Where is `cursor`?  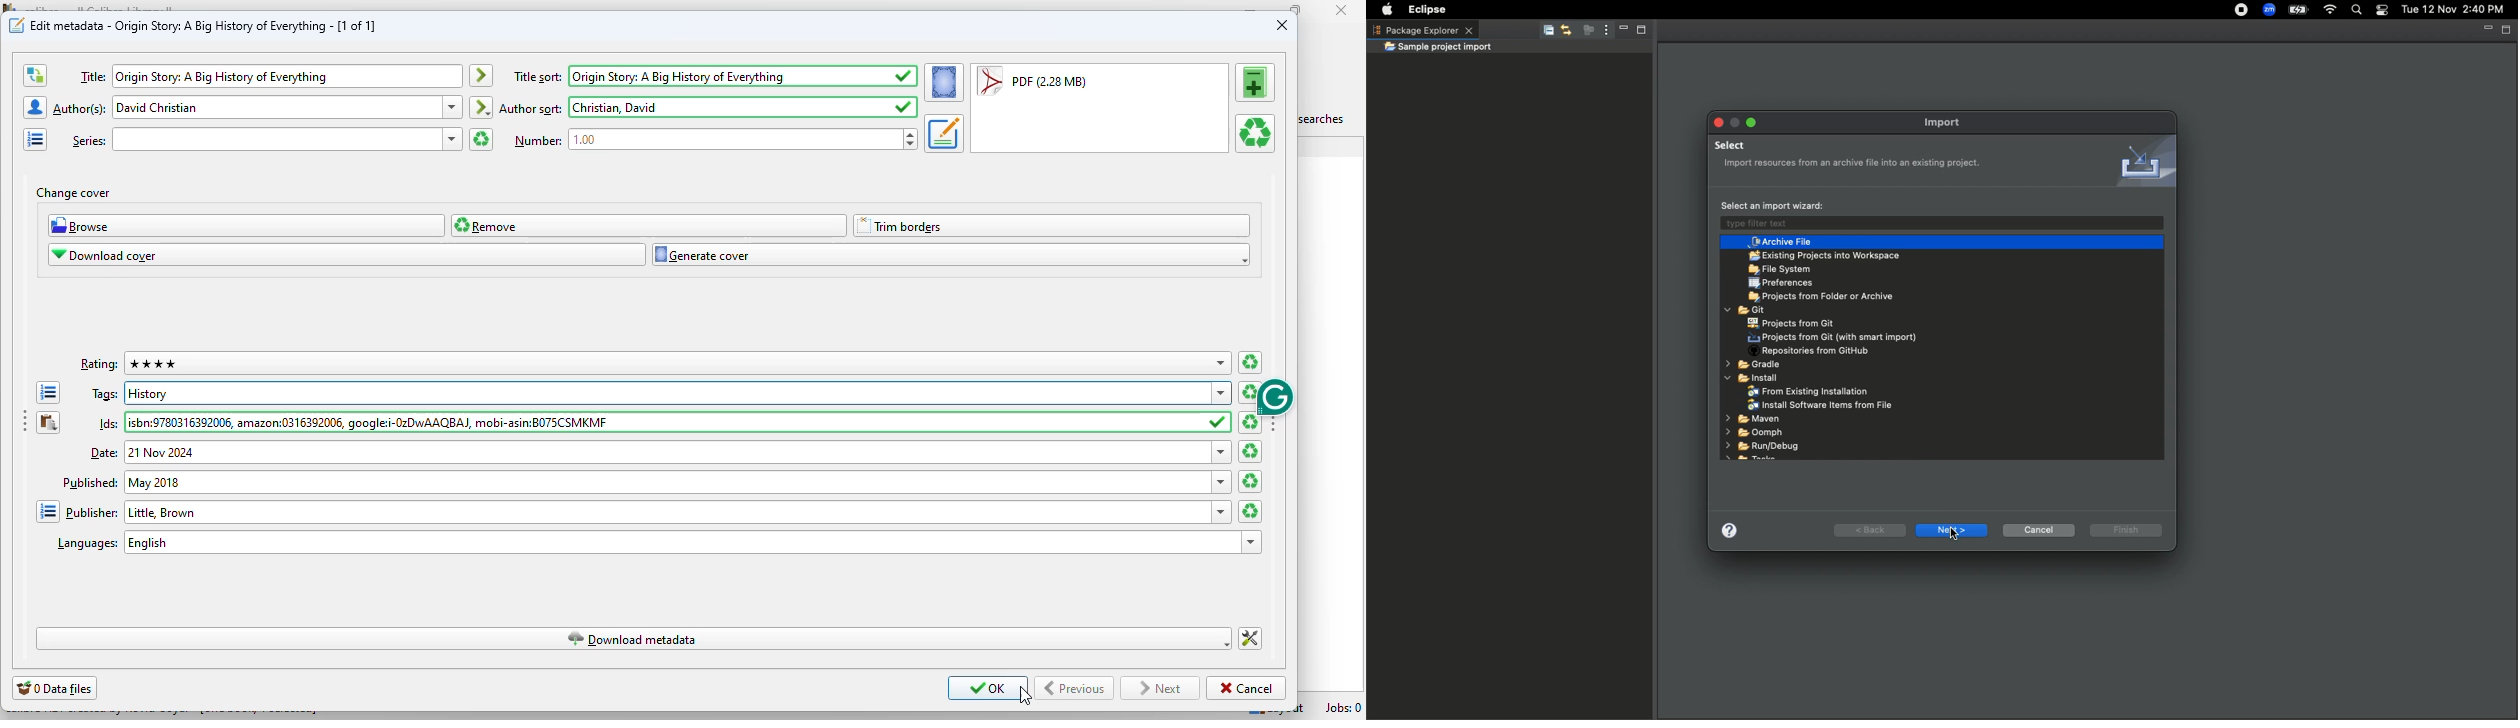 cursor is located at coordinates (1025, 696).